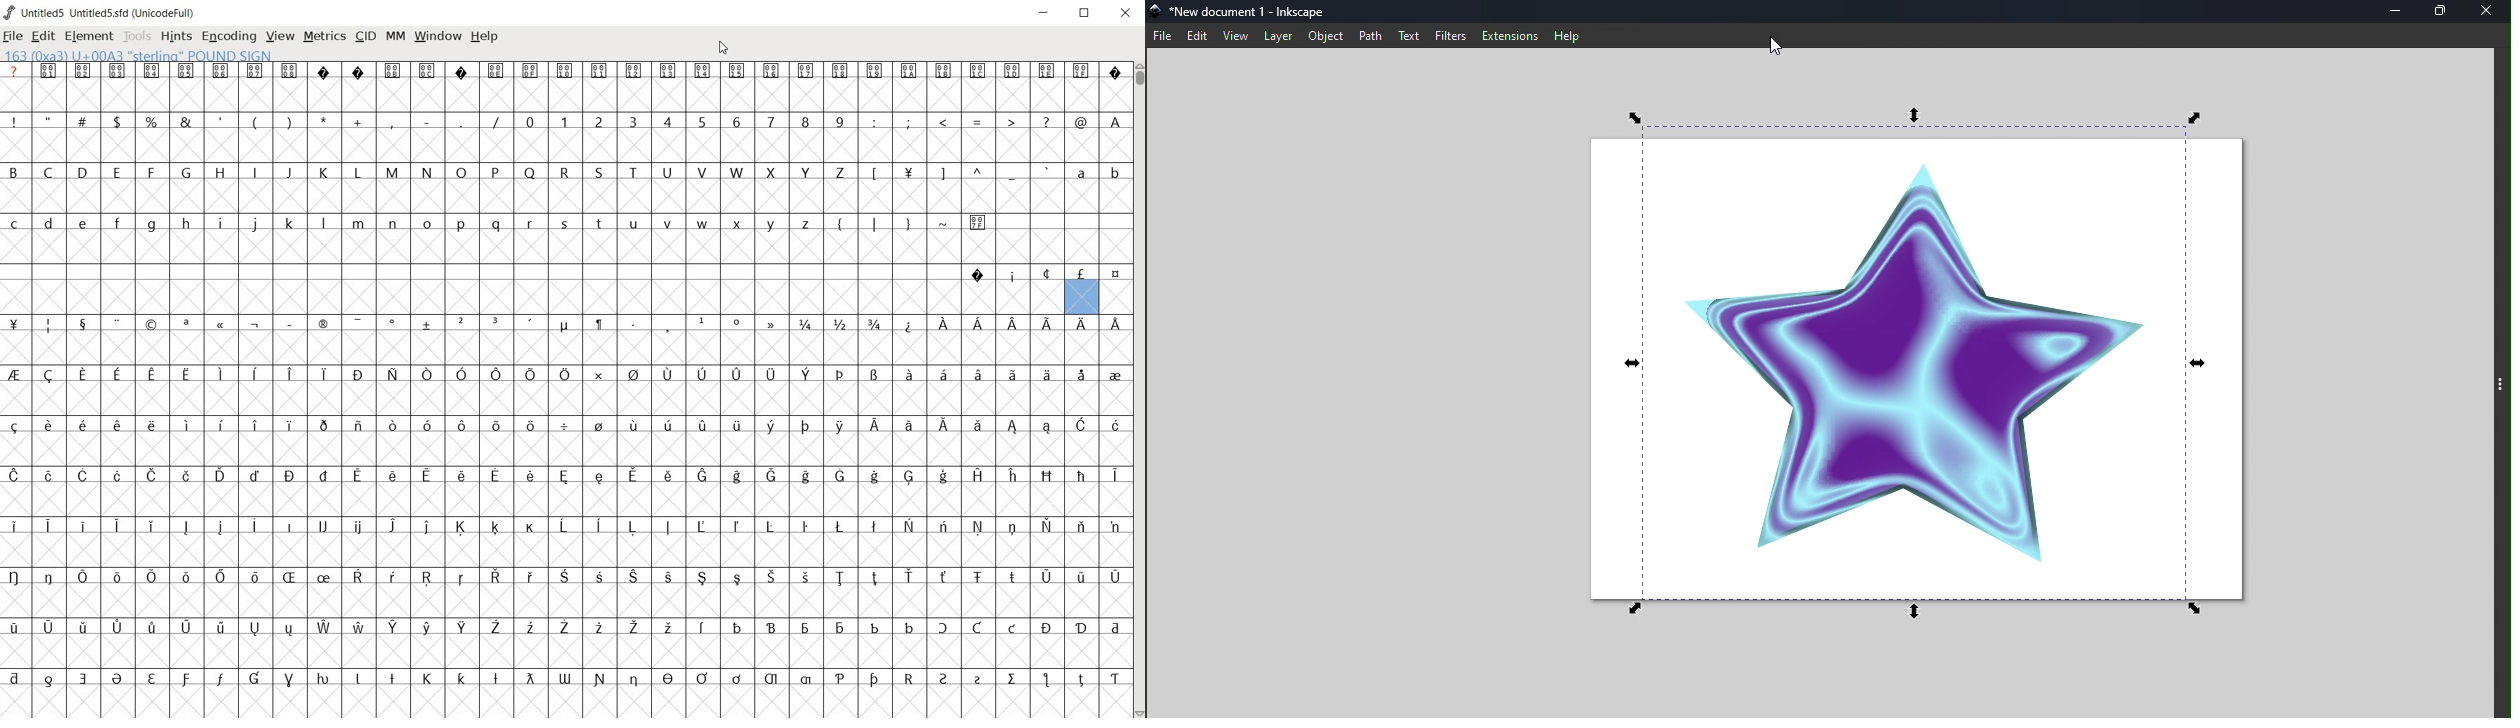  What do you see at coordinates (703, 425) in the screenshot?
I see `Symbol` at bounding box center [703, 425].